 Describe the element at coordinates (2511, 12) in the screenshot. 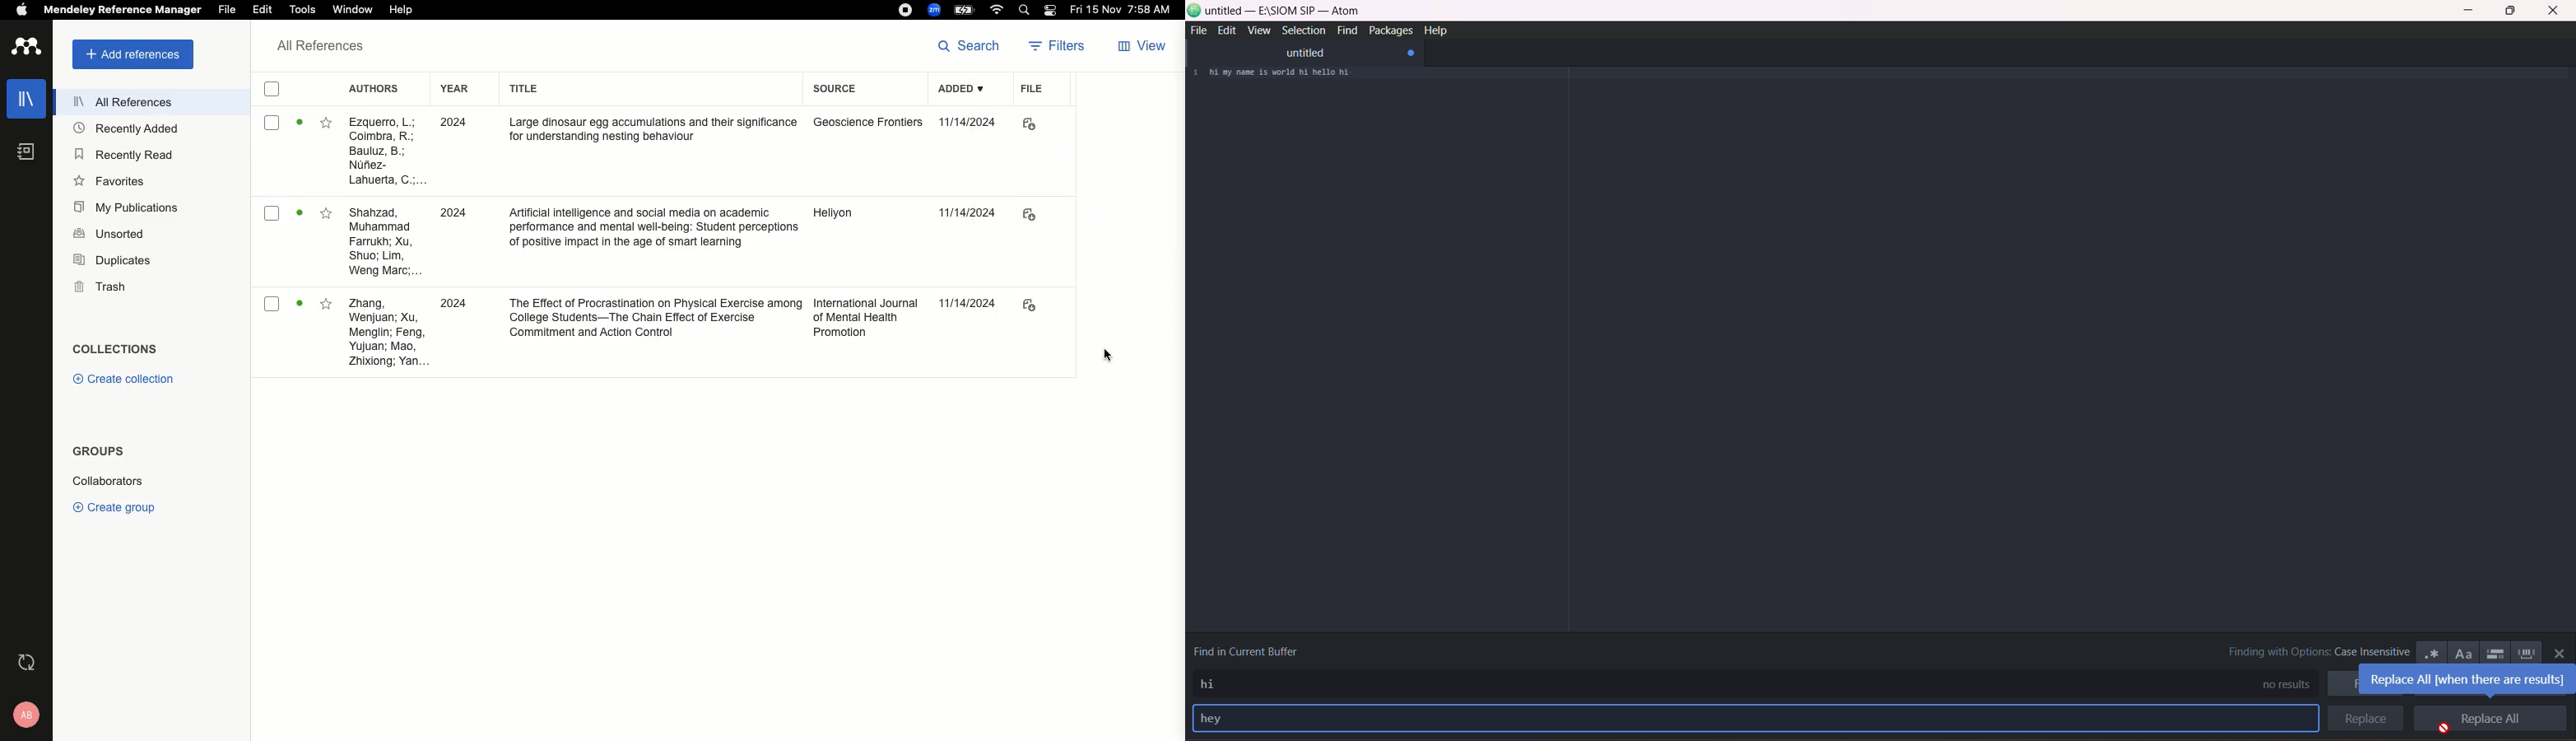

I see `maximize` at that location.